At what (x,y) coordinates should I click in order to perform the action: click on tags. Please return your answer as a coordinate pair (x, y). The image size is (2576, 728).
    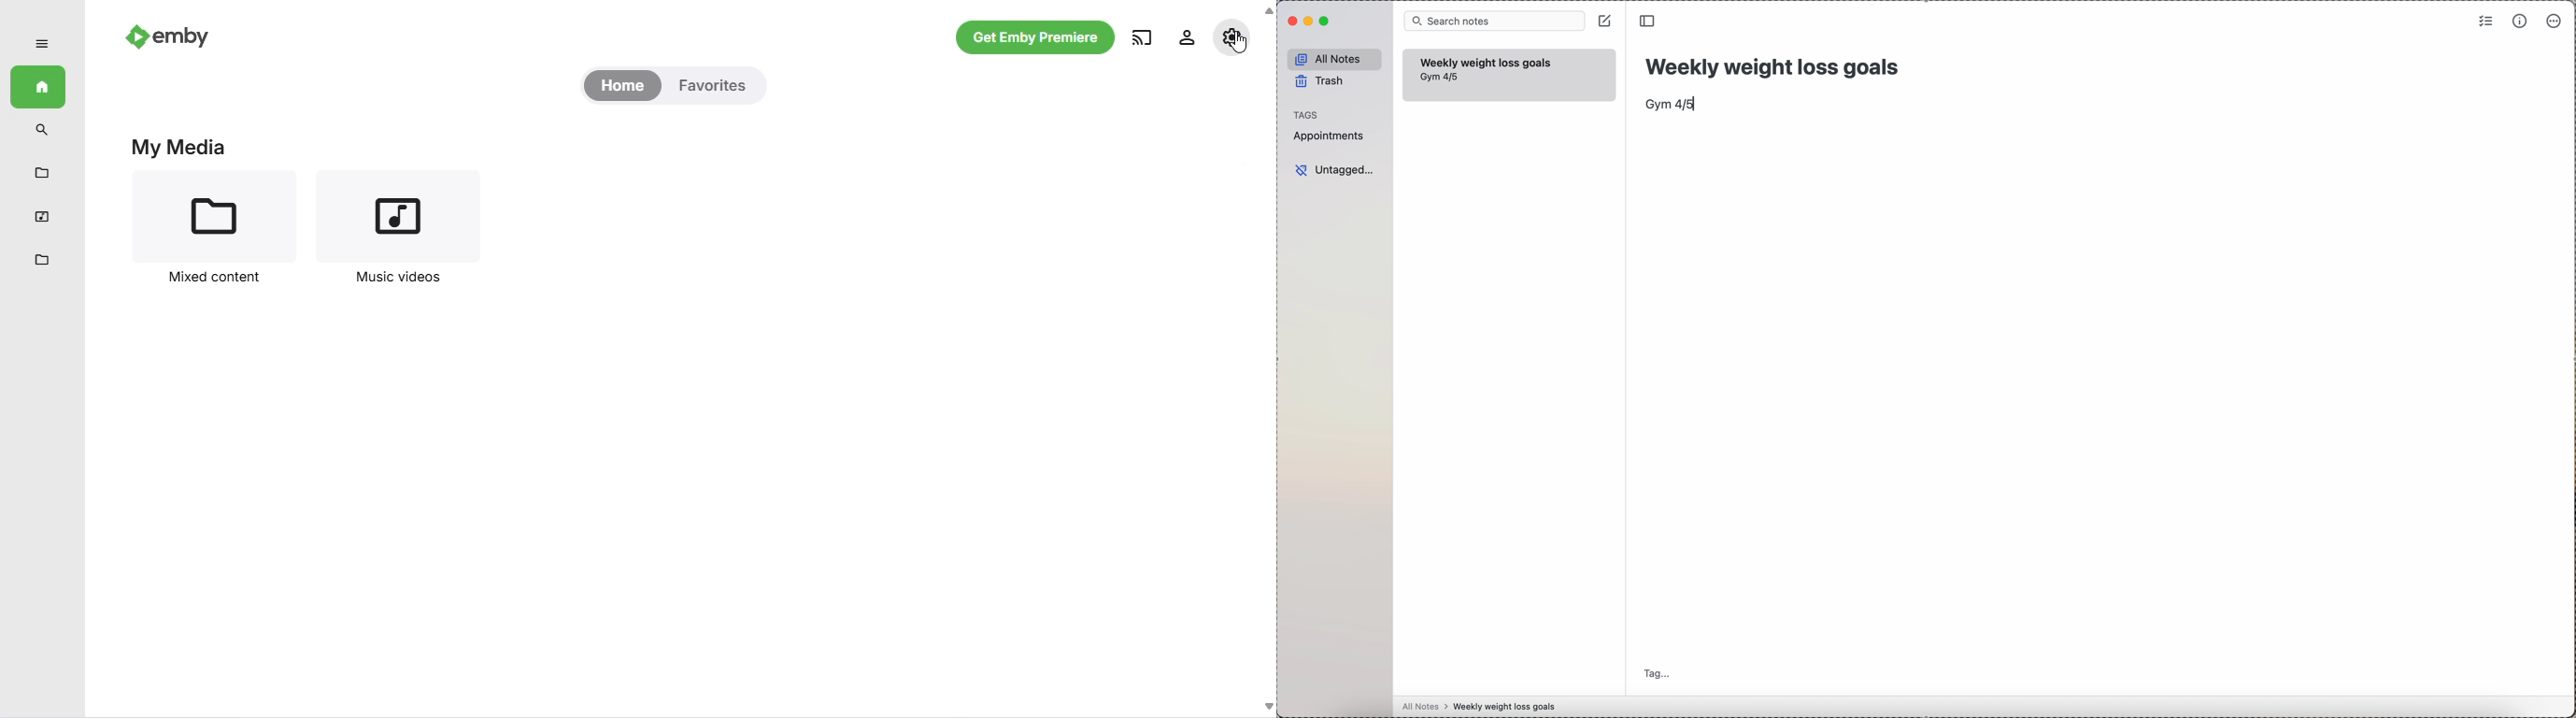
    Looking at the image, I should click on (1307, 115).